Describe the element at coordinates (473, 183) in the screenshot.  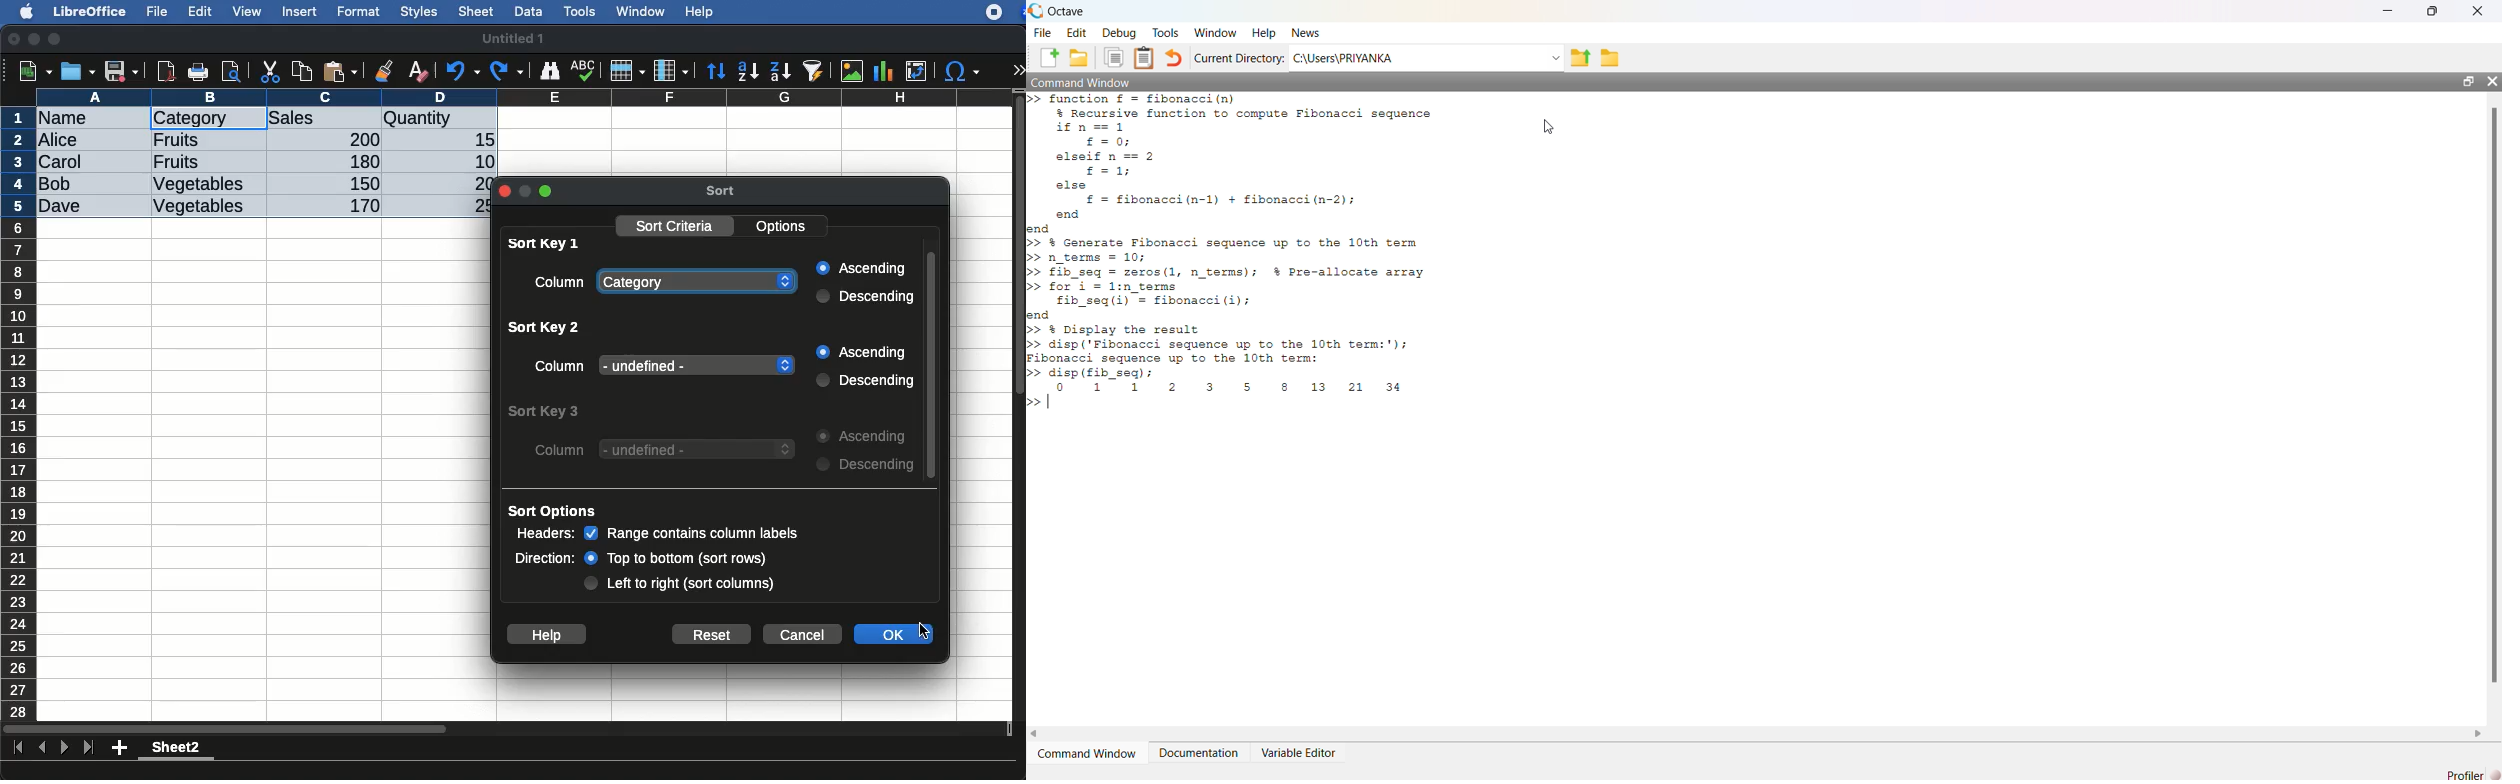
I see `20` at that location.